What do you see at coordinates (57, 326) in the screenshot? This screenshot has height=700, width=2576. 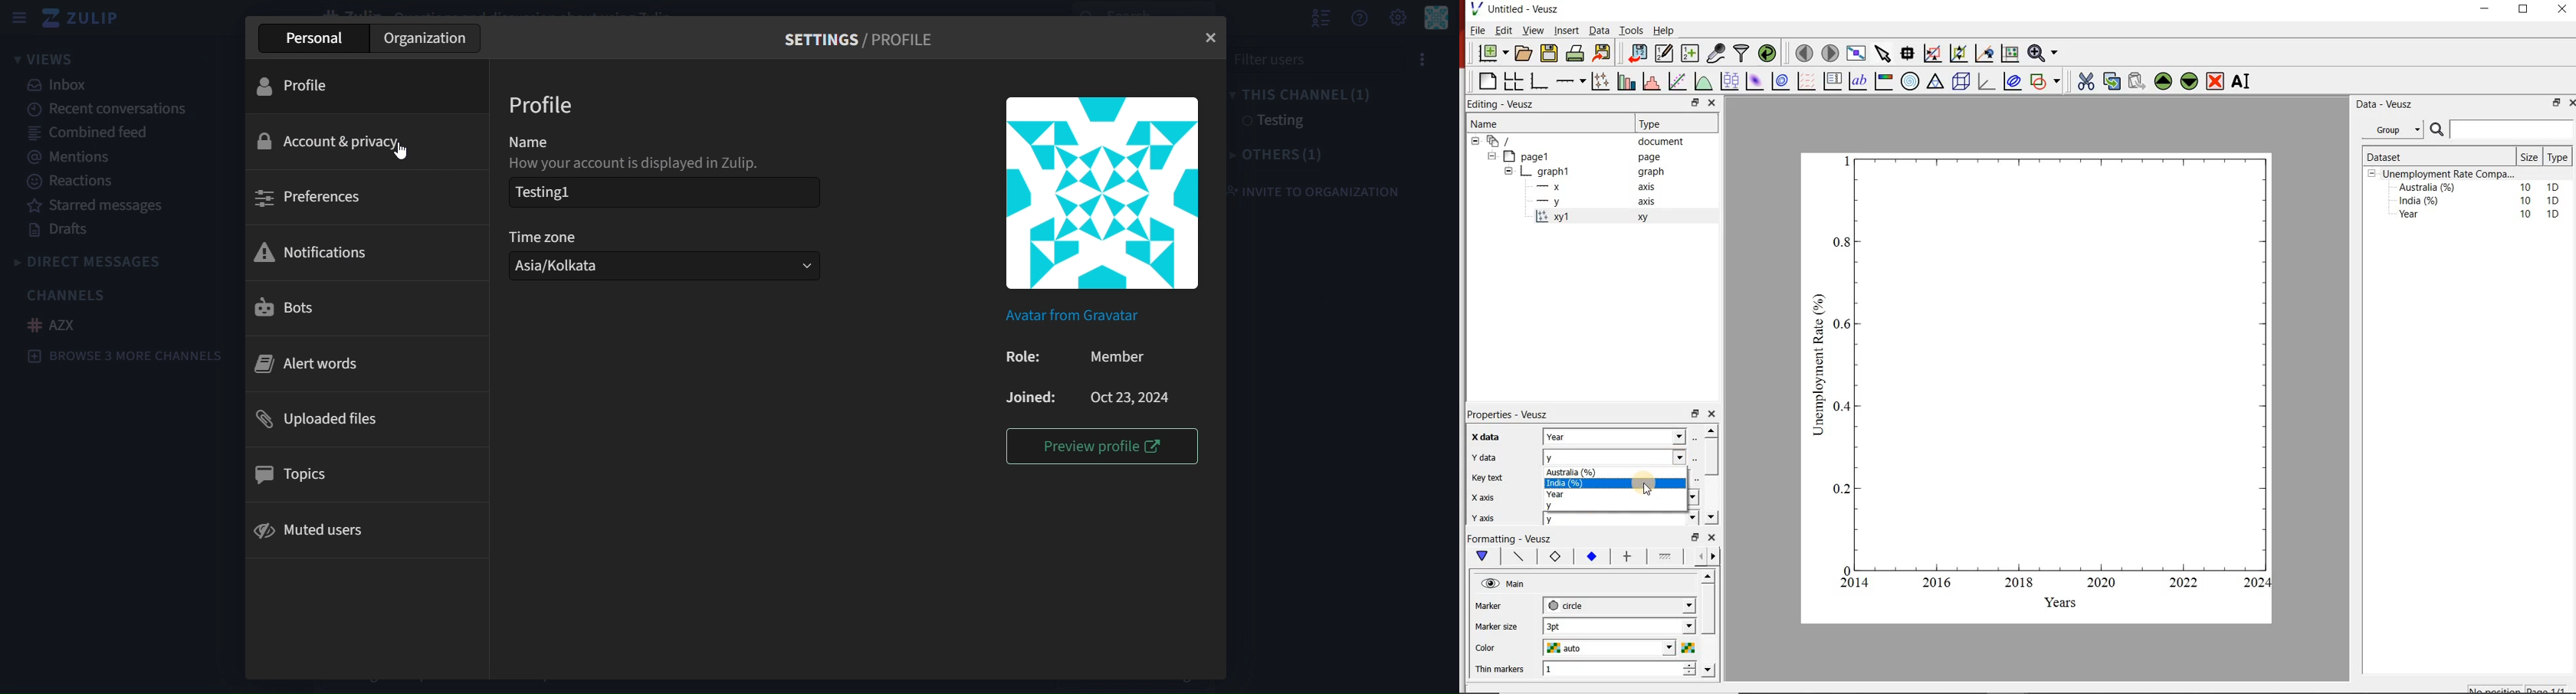 I see `AZX` at bounding box center [57, 326].